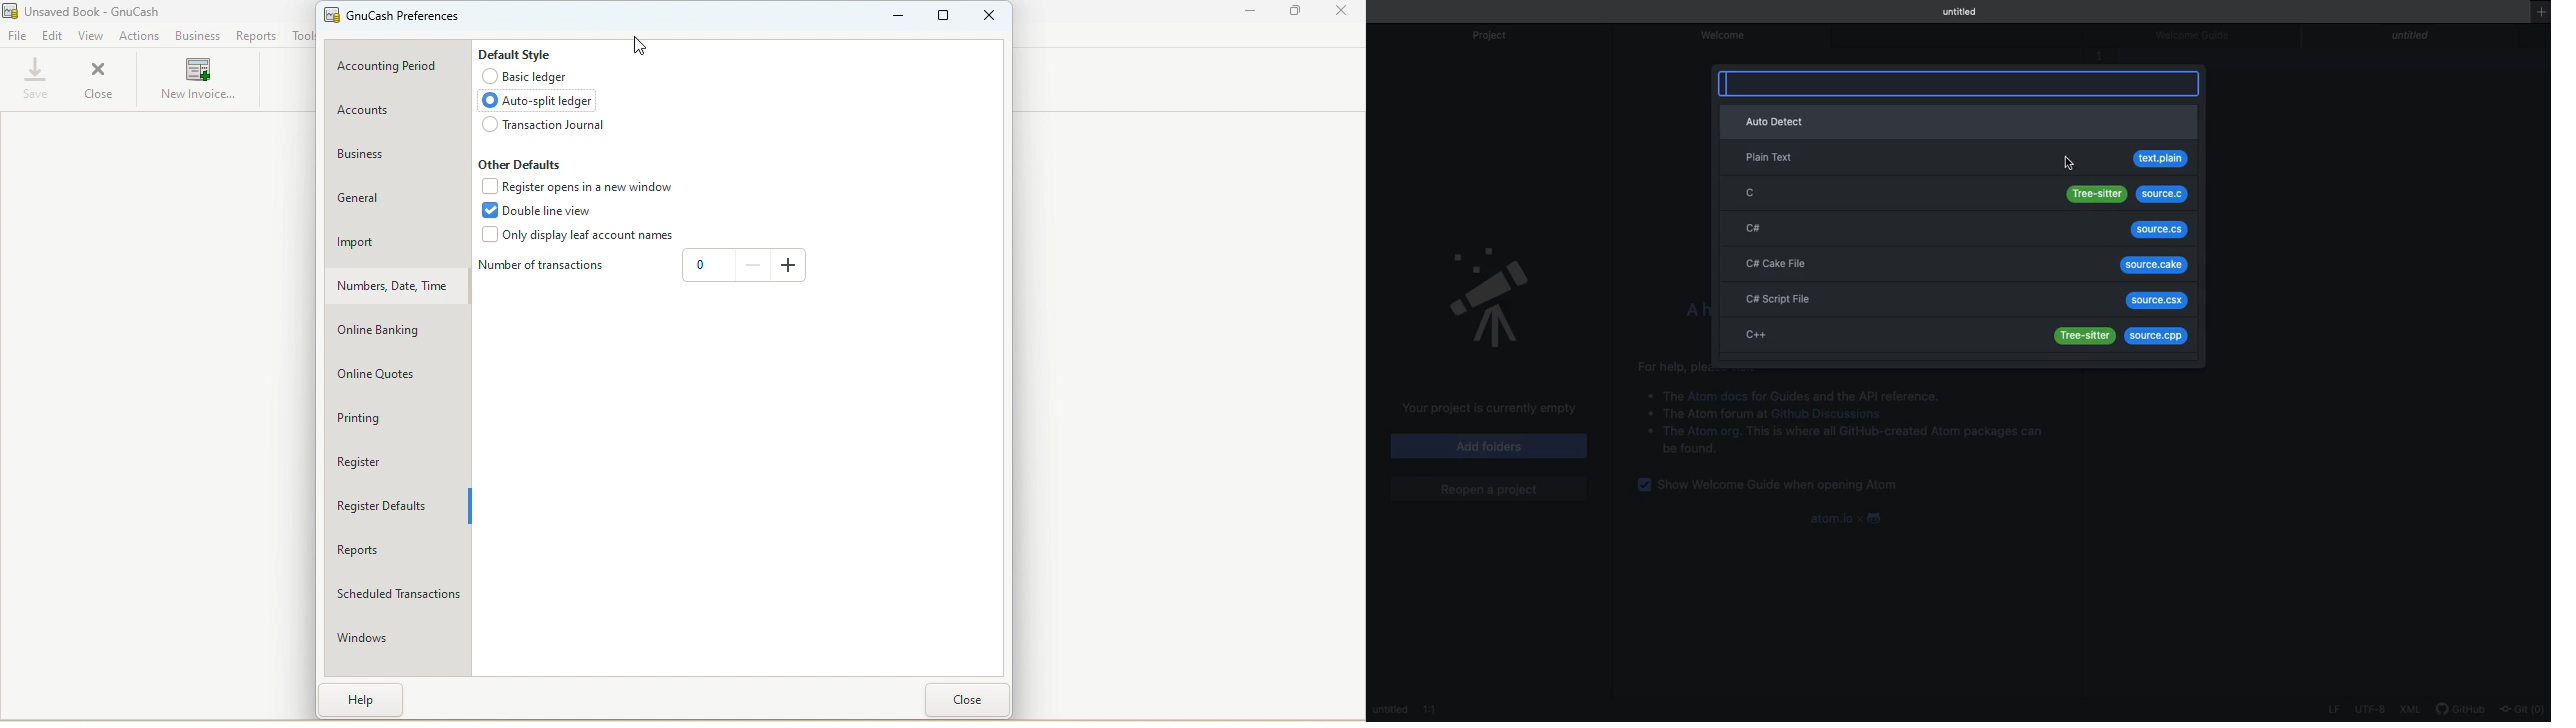 This screenshot has height=728, width=2576. I want to click on Business, so click(198, 38).